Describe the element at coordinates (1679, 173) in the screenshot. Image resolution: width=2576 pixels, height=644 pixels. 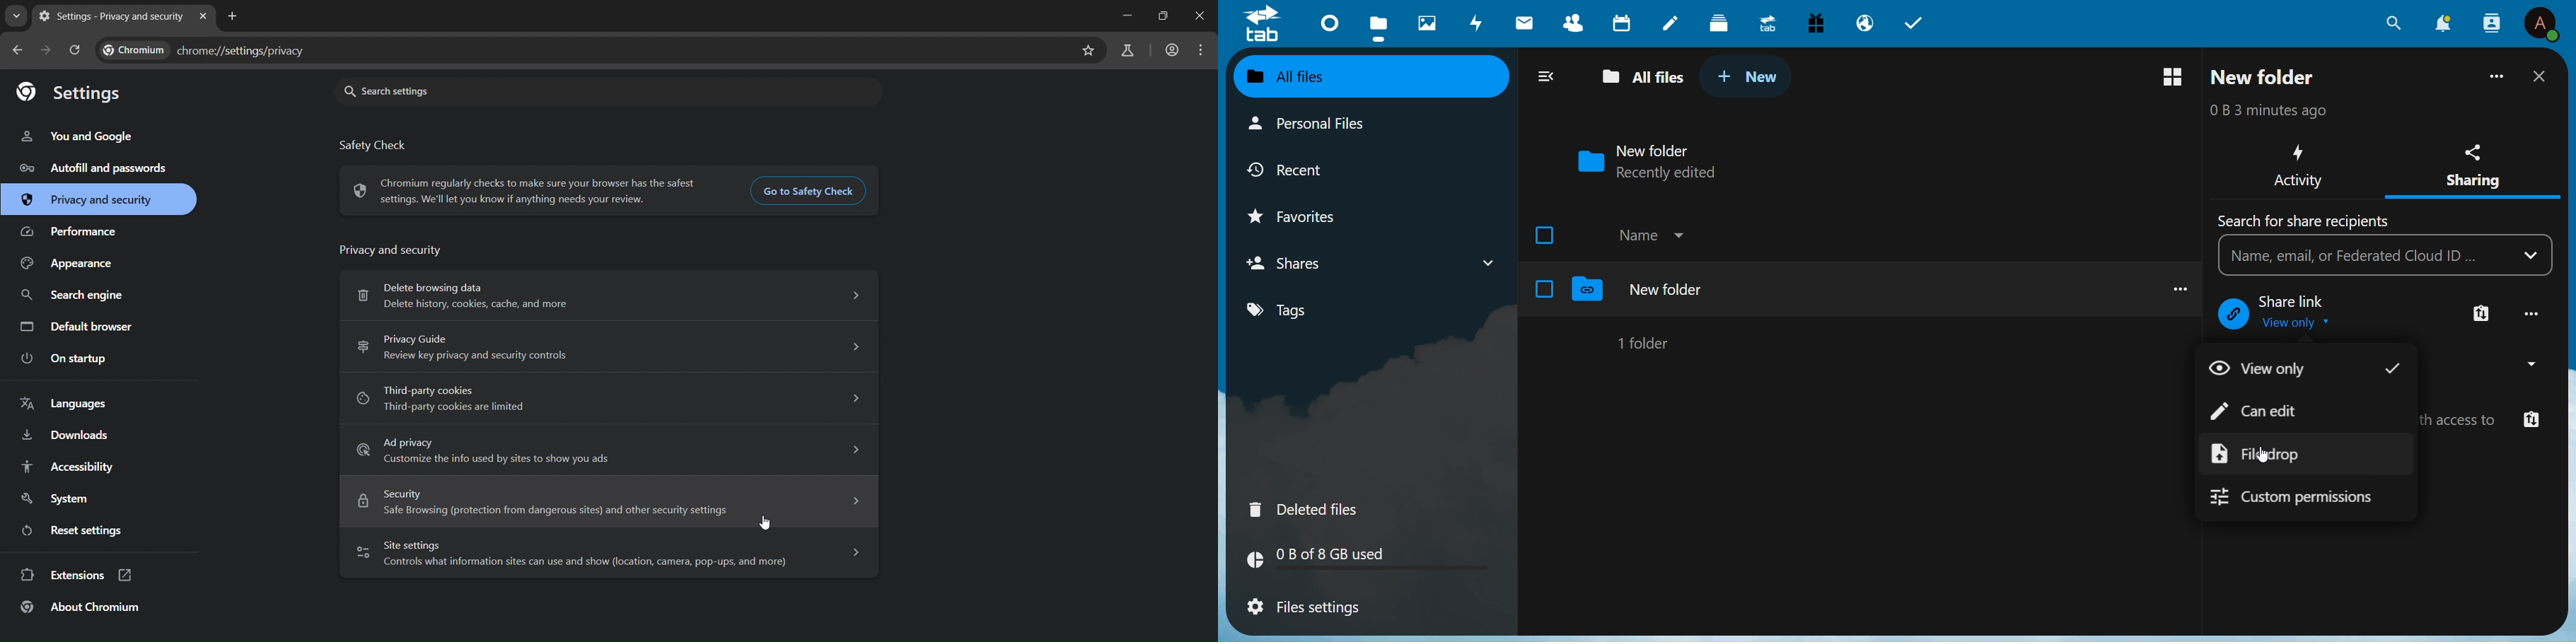
I see `Recently Added` at that location.